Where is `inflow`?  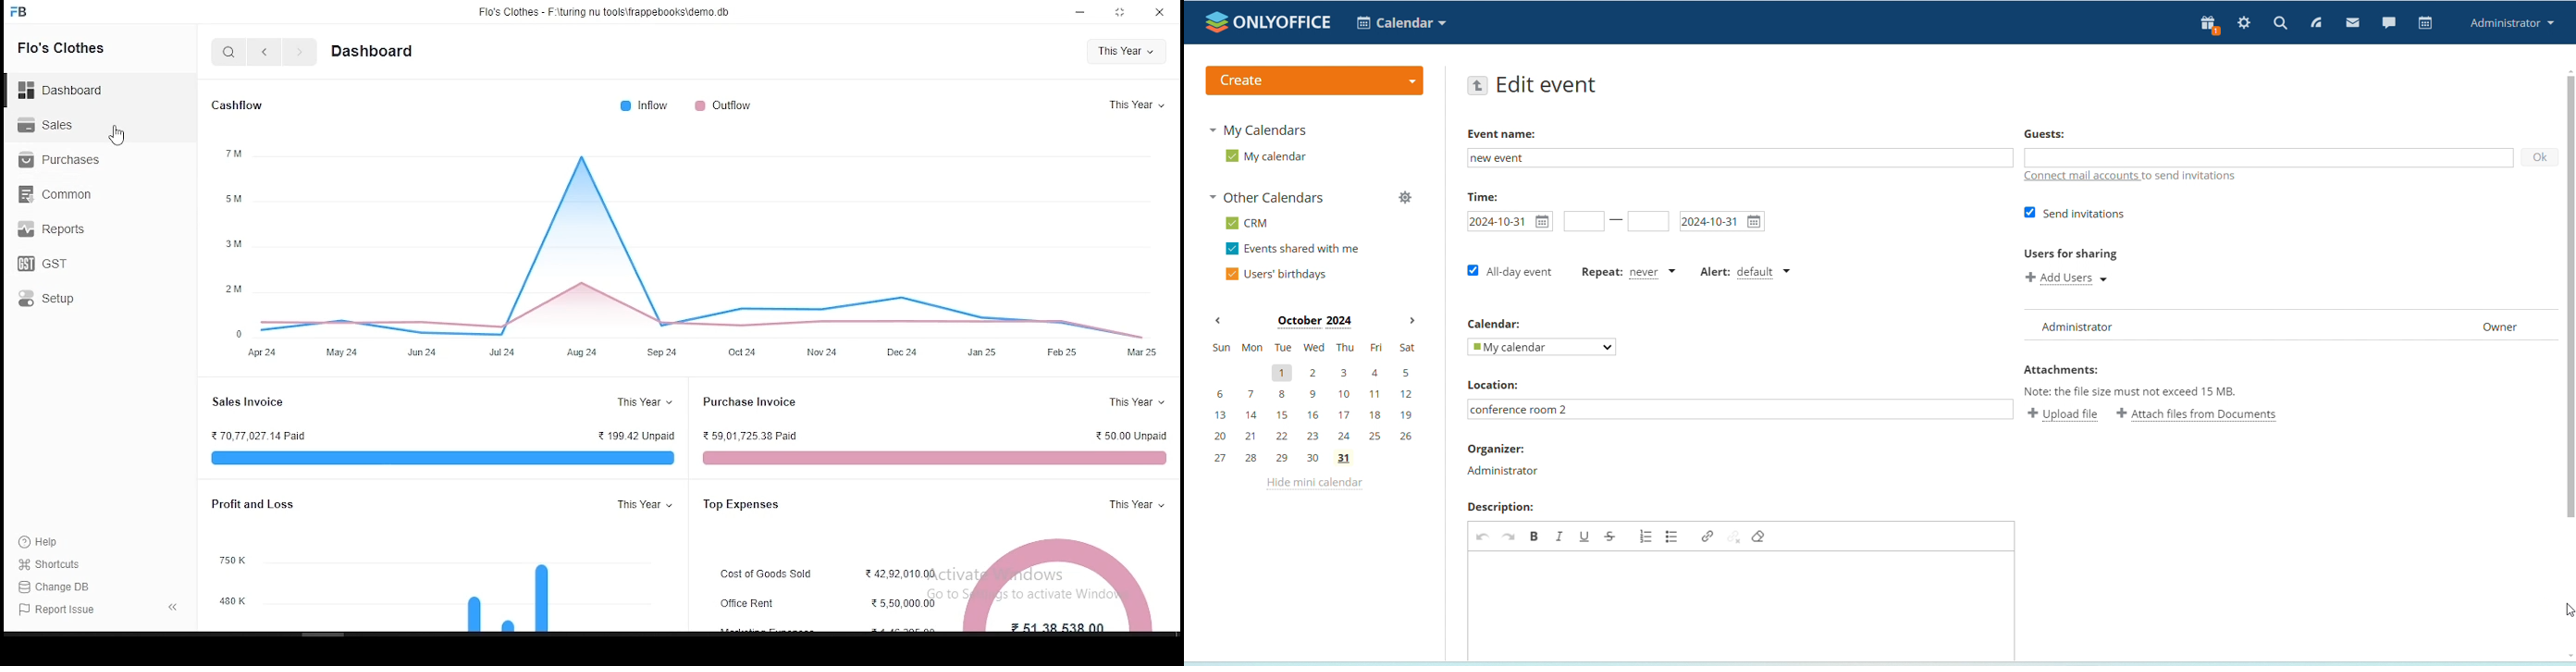 inflow is located at coordinates (639, 107).